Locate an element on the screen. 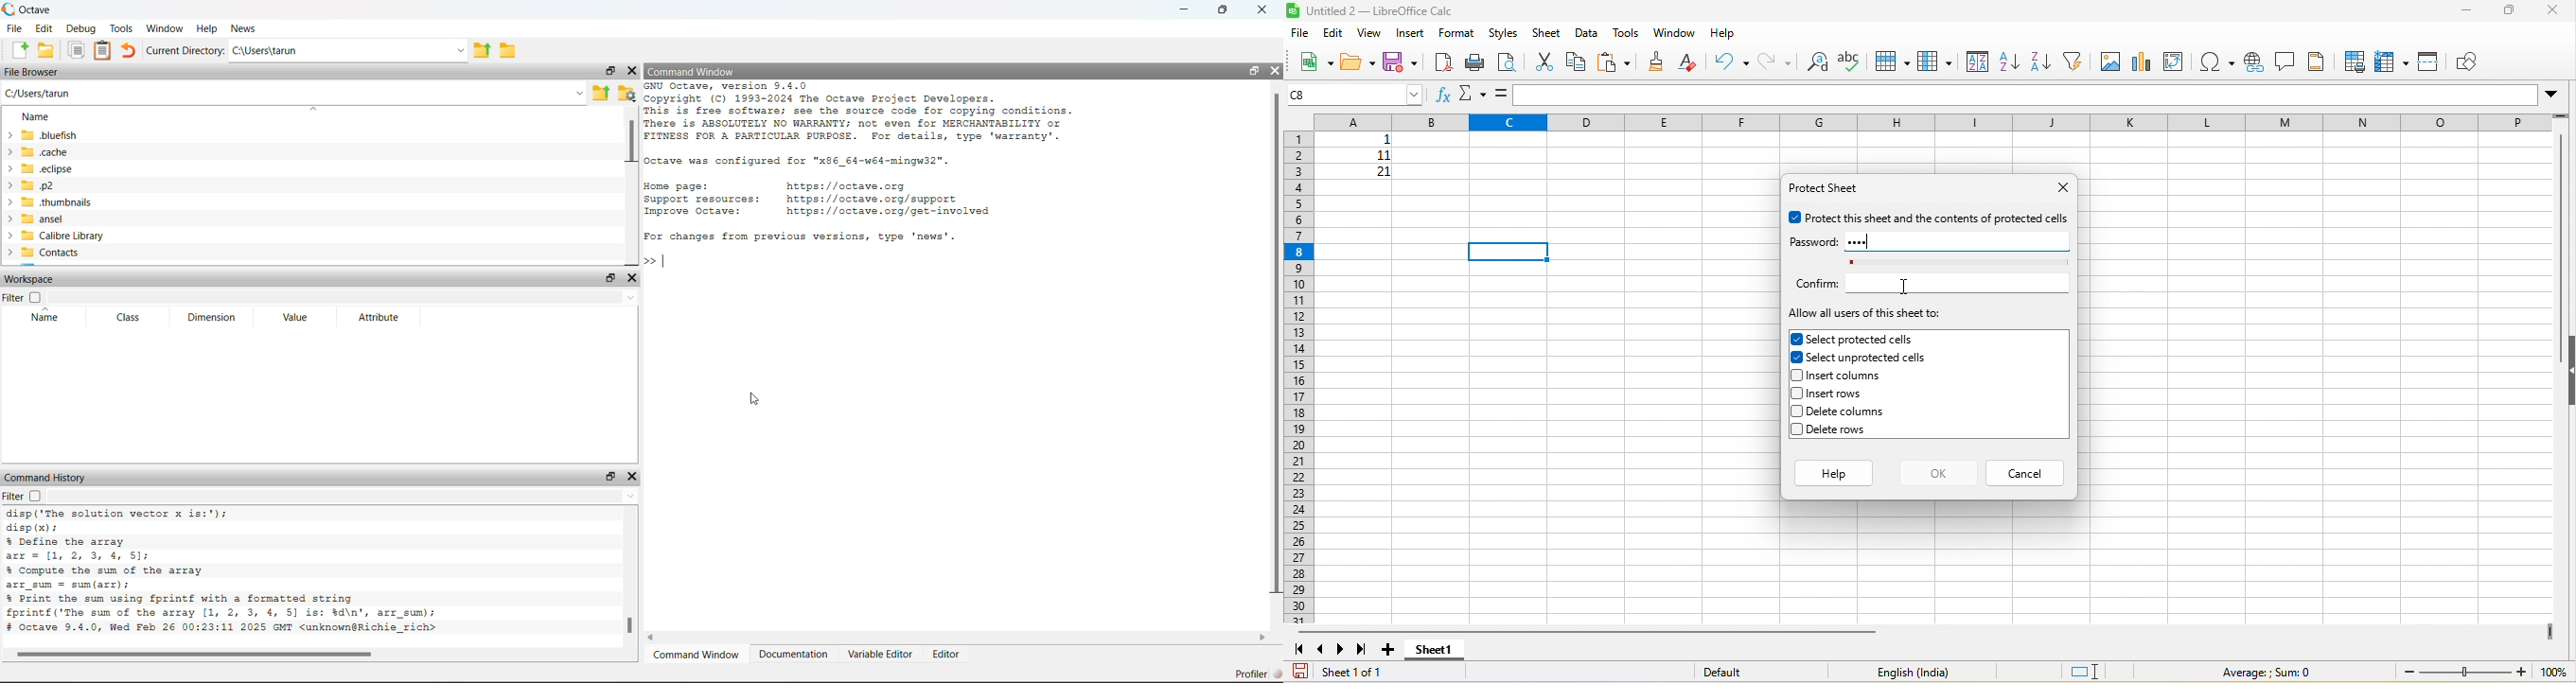 The width and height of the screenshot is (2576, 700). Copy is located at coordinates (78, 50).